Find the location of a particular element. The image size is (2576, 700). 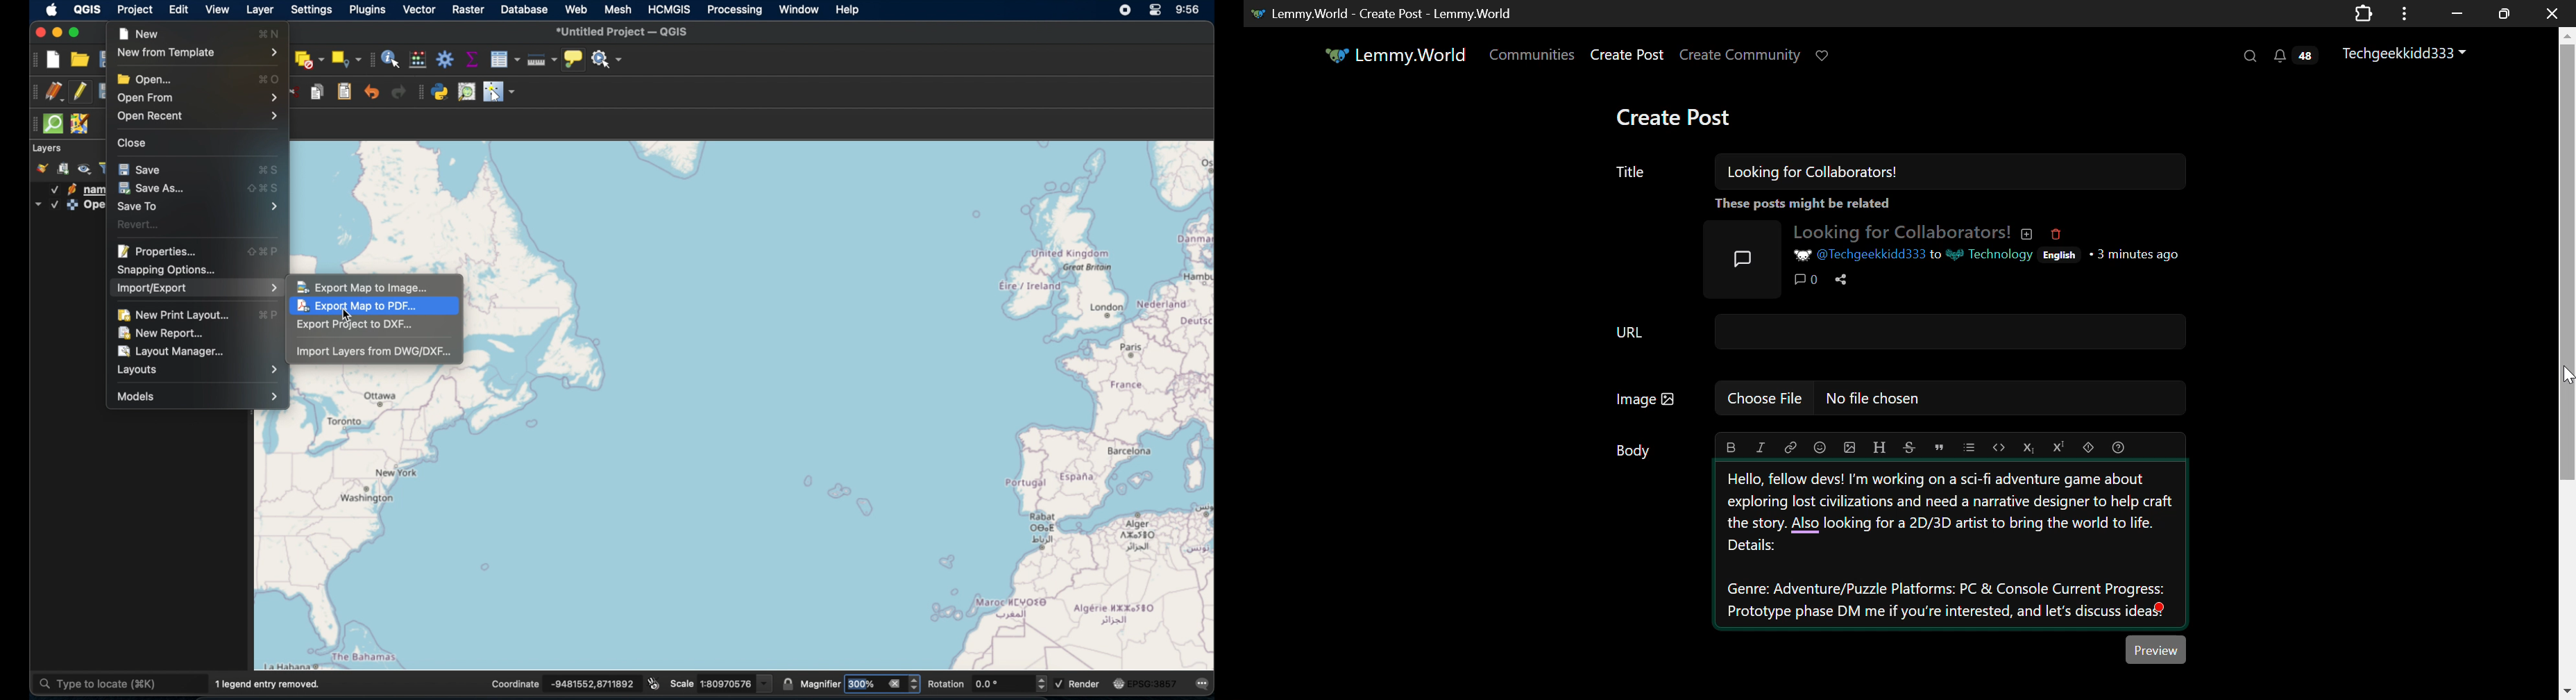

web is located at coordinates (576, 9).